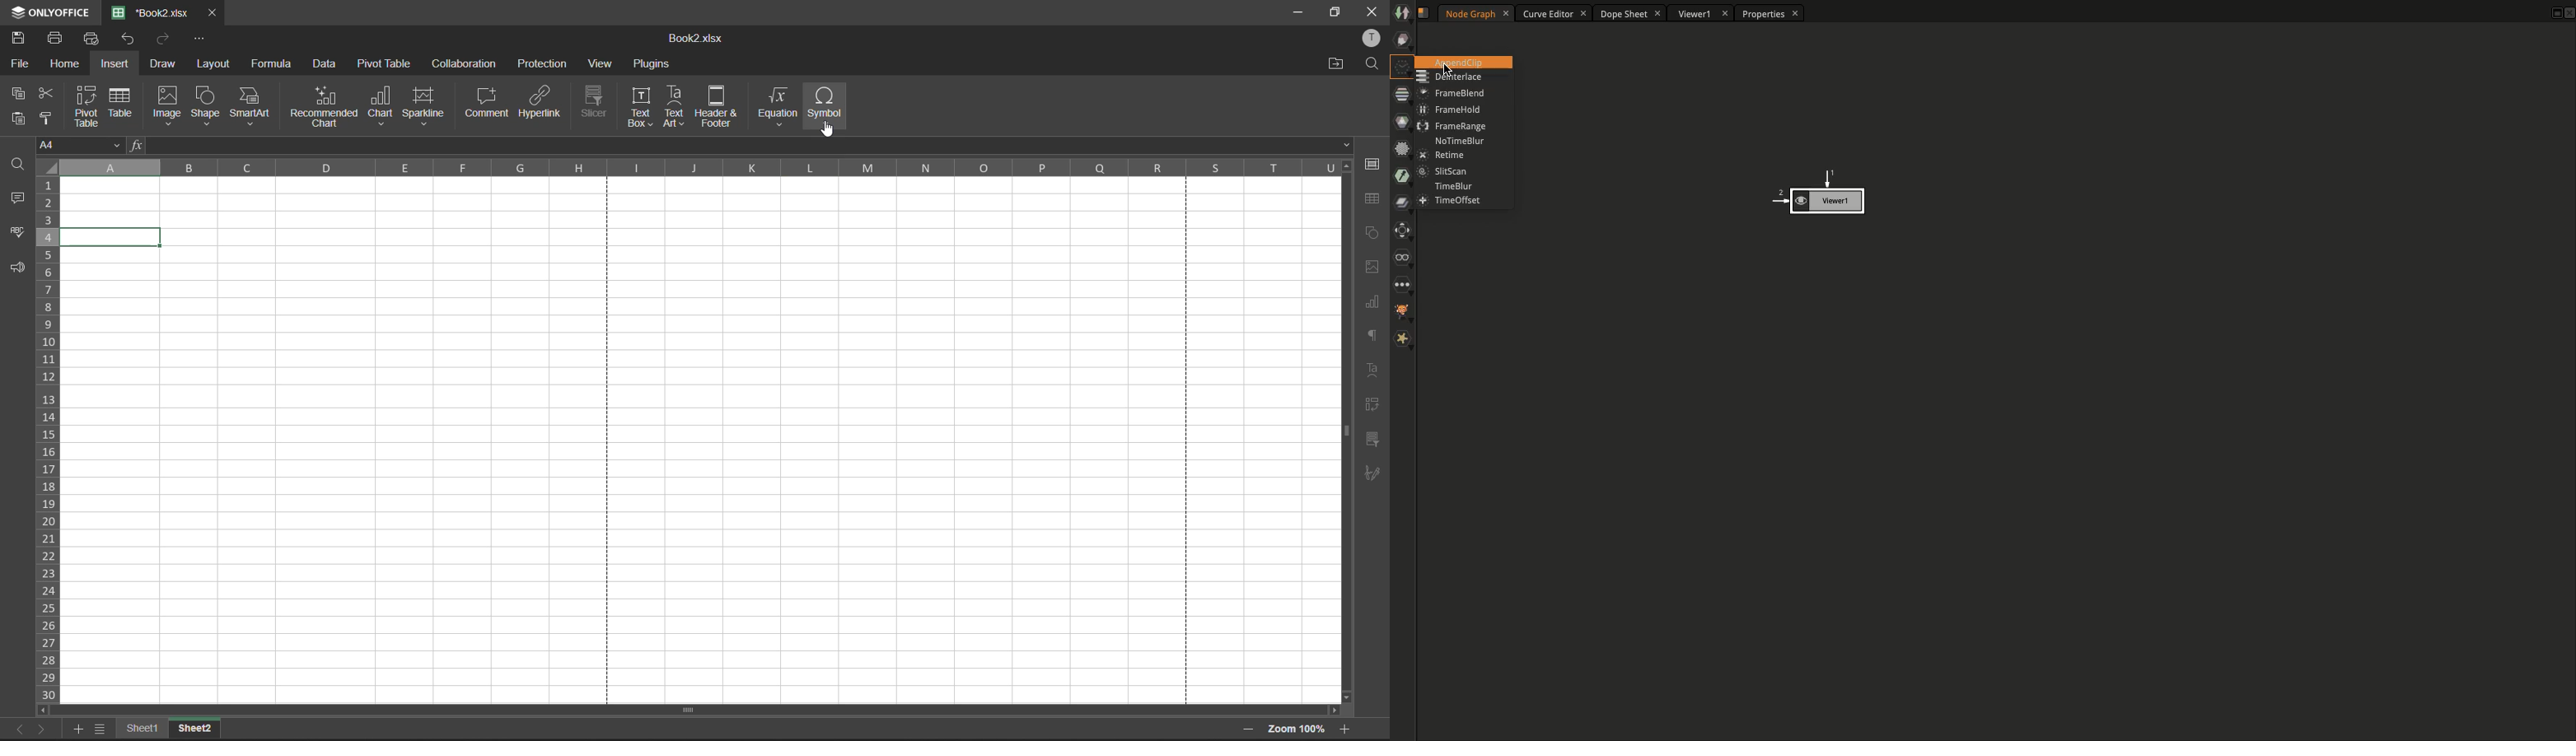 Image resolution: width=2576 pixels, height=756 pixels. What do you see at coordinates (101, 730) in the screenshot?
I see `sheet list` at bounding box center [101, 730].